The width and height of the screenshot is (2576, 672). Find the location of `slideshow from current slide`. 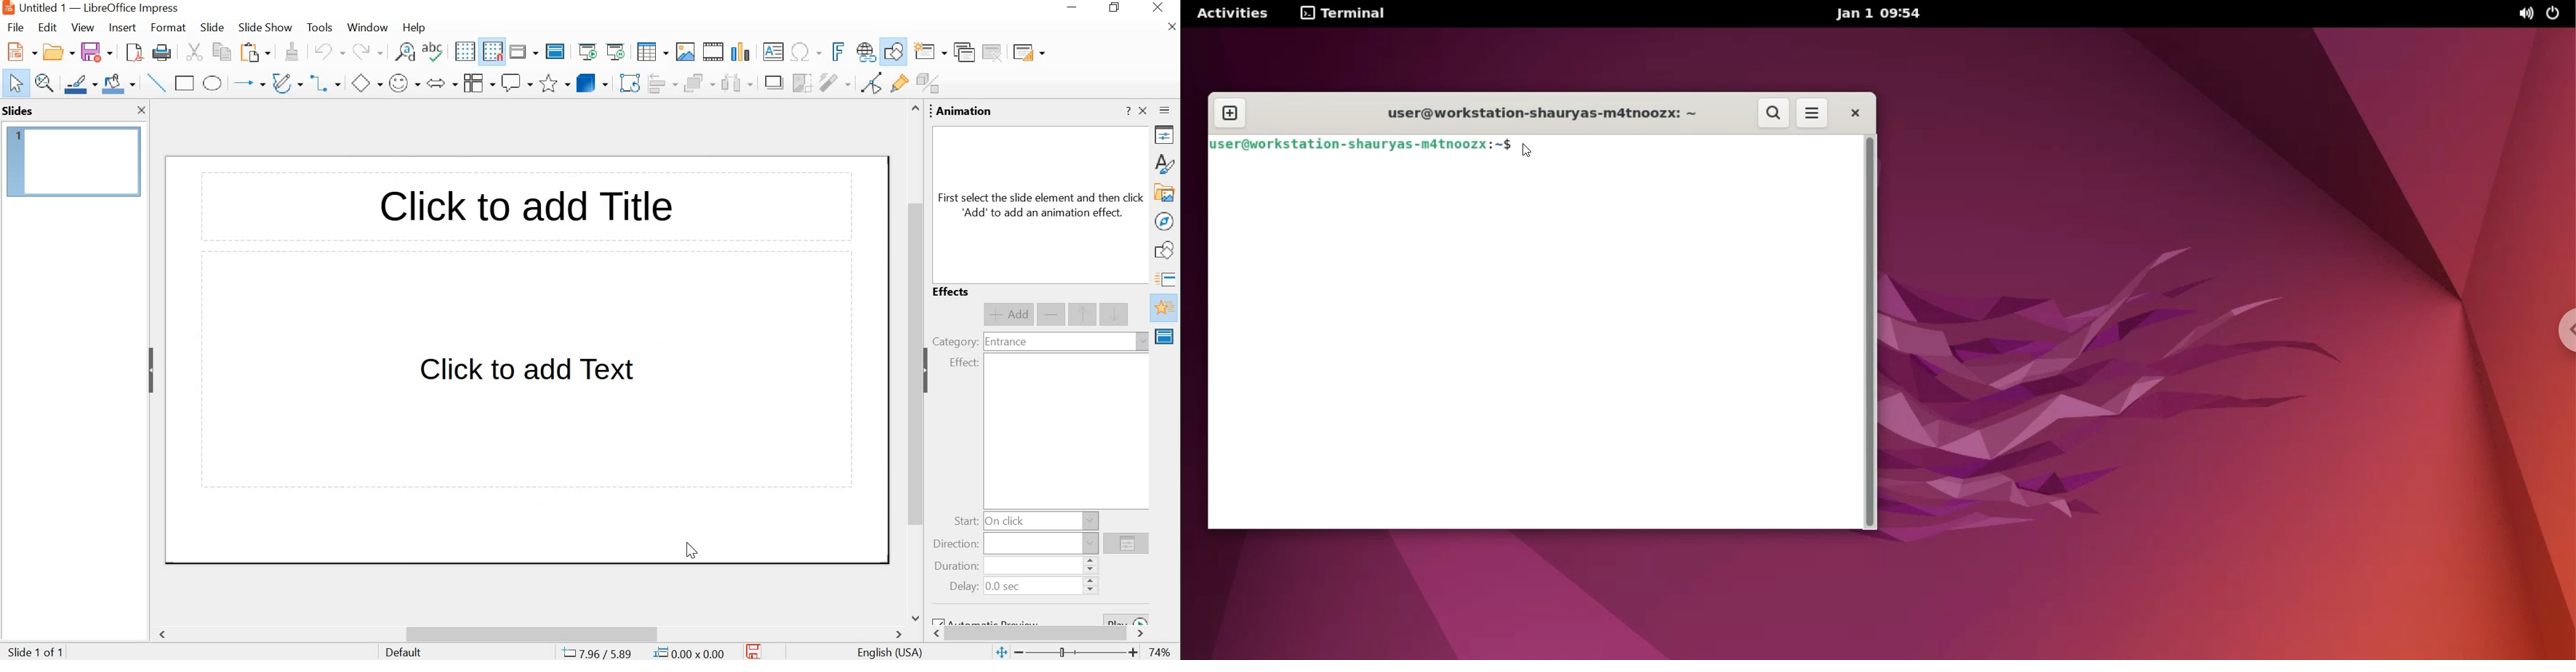

slideshow from current slide is located at coordinates (618, 52).